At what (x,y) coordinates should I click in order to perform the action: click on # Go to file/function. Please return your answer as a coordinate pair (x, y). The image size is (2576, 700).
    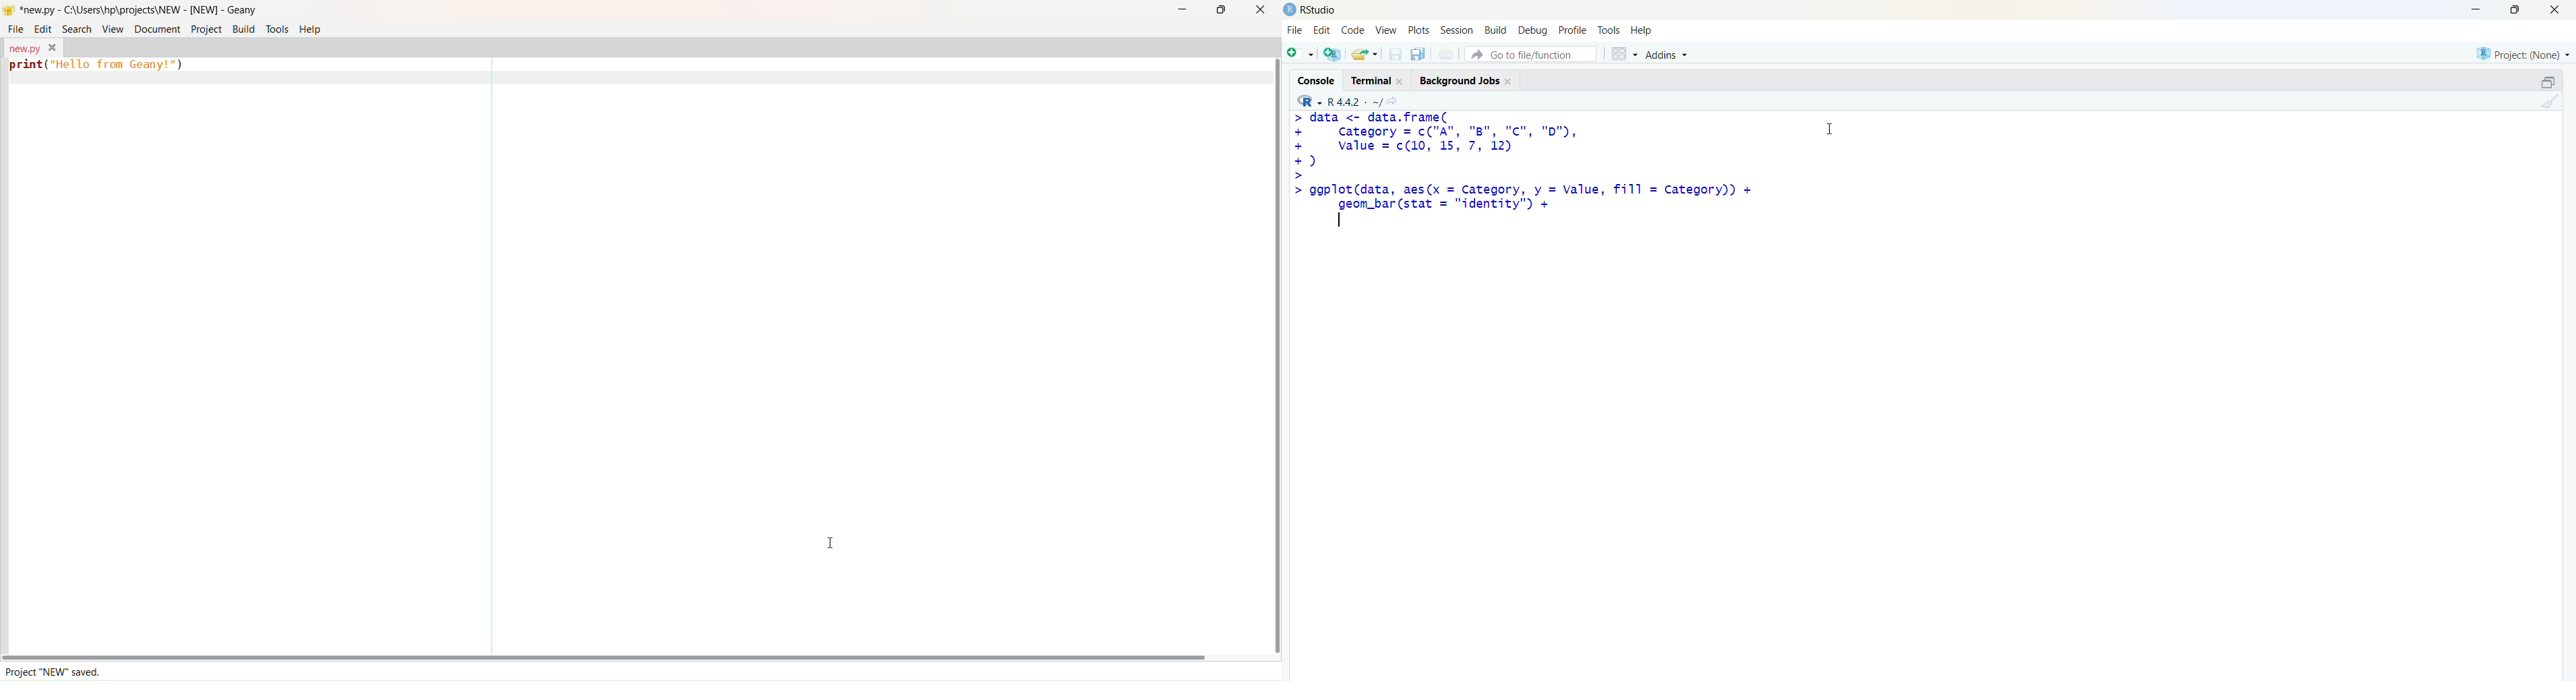
    Looking at the image, I should click on (1530, 54).